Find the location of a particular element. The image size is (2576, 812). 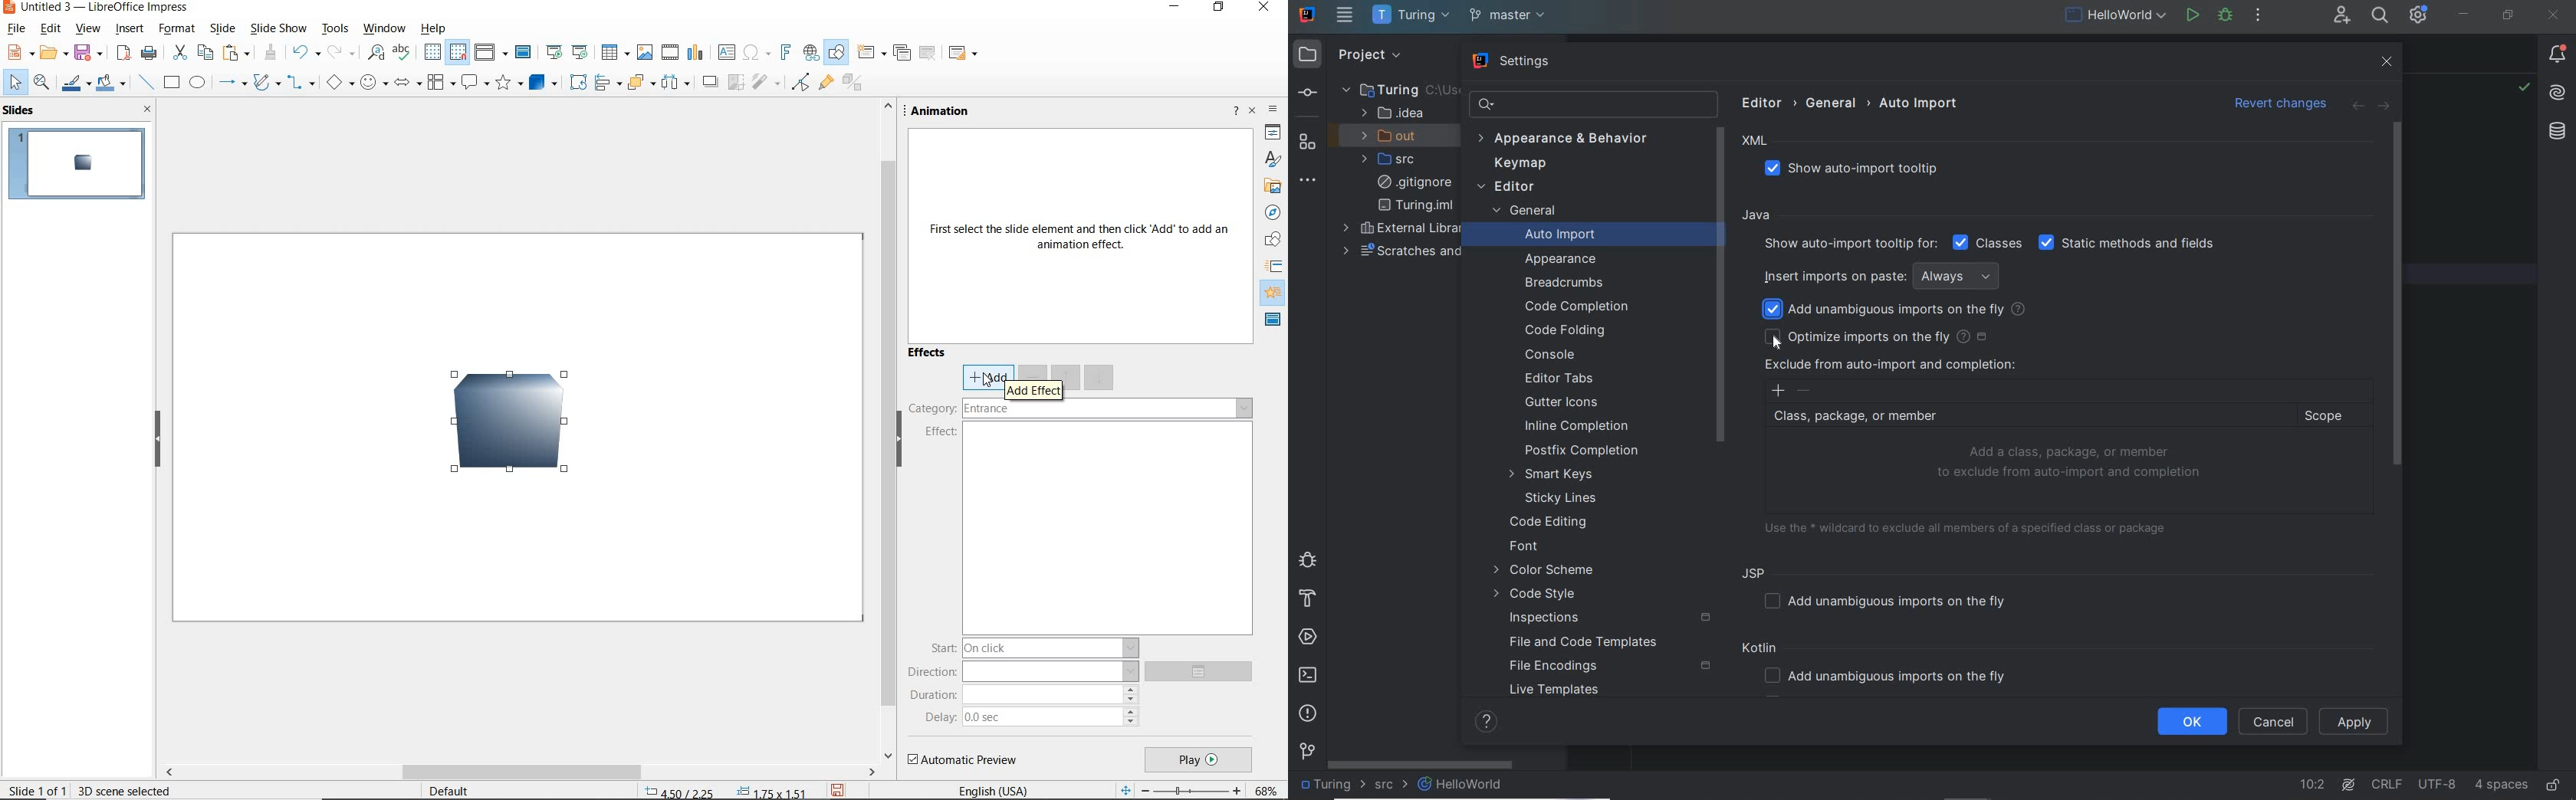

zoom factor is located at coordinates (1267, 789).